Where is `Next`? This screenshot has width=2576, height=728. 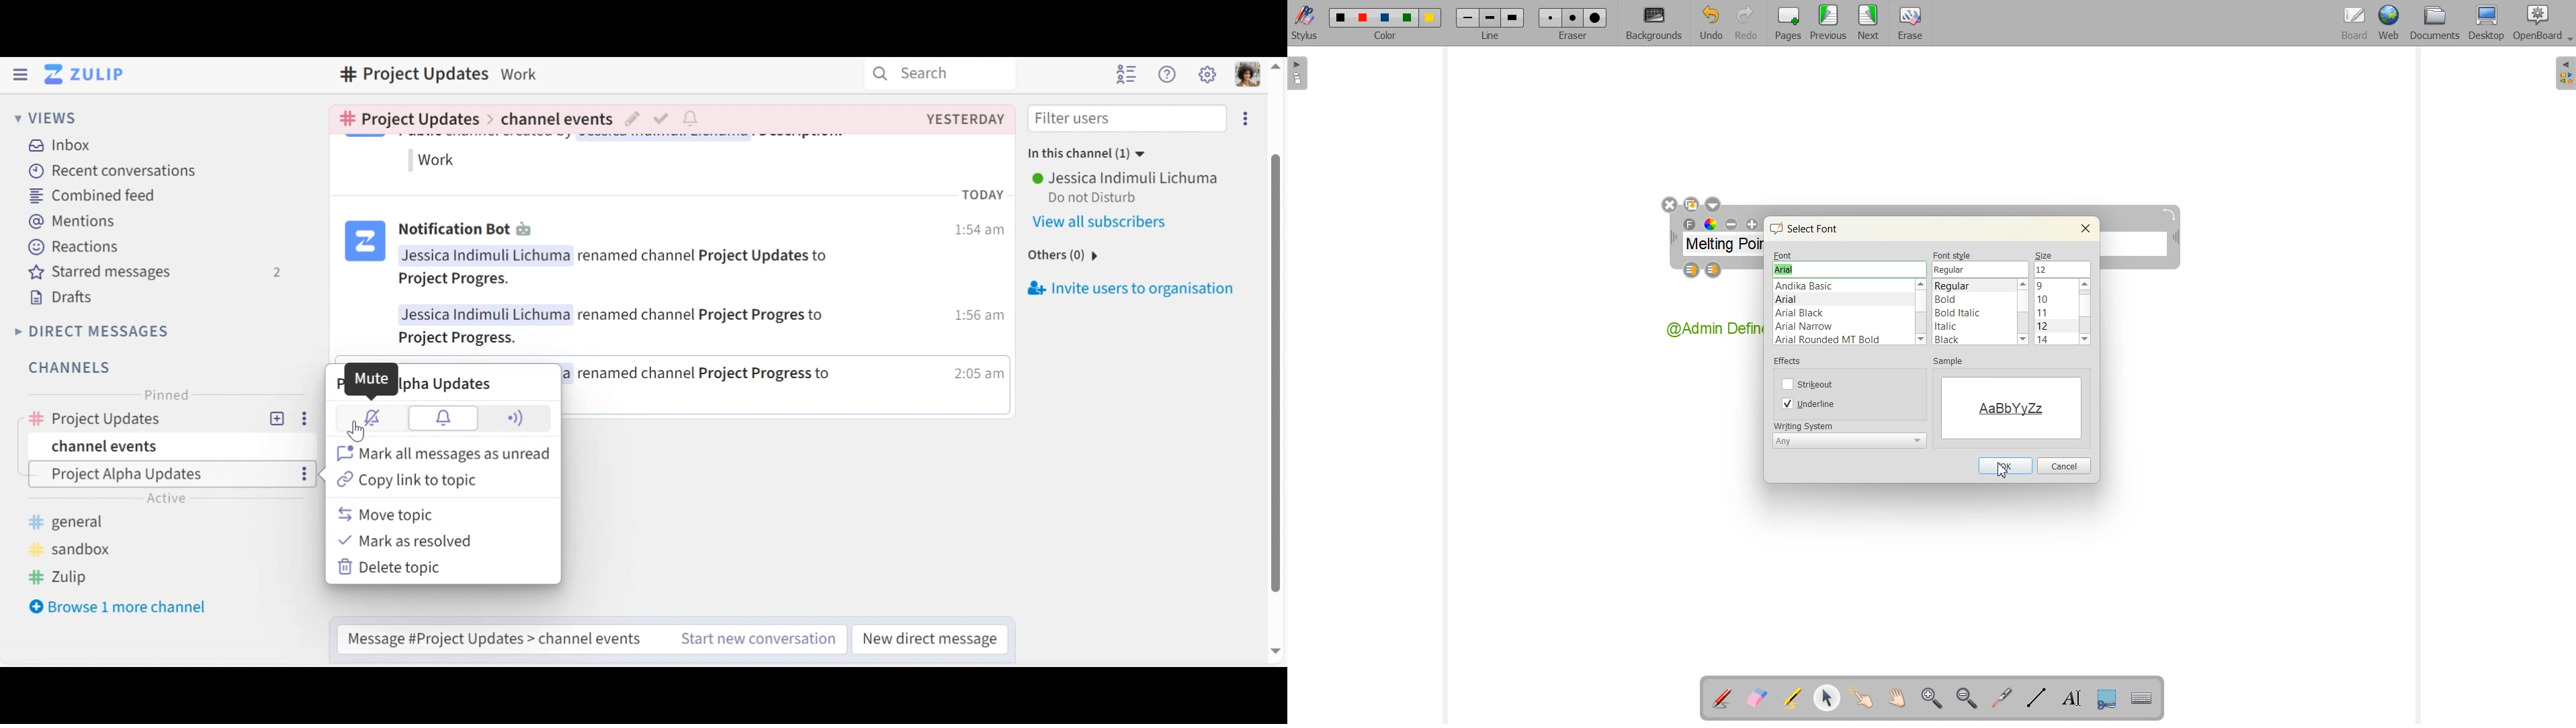
Next is located at coordinates (1869, 24).